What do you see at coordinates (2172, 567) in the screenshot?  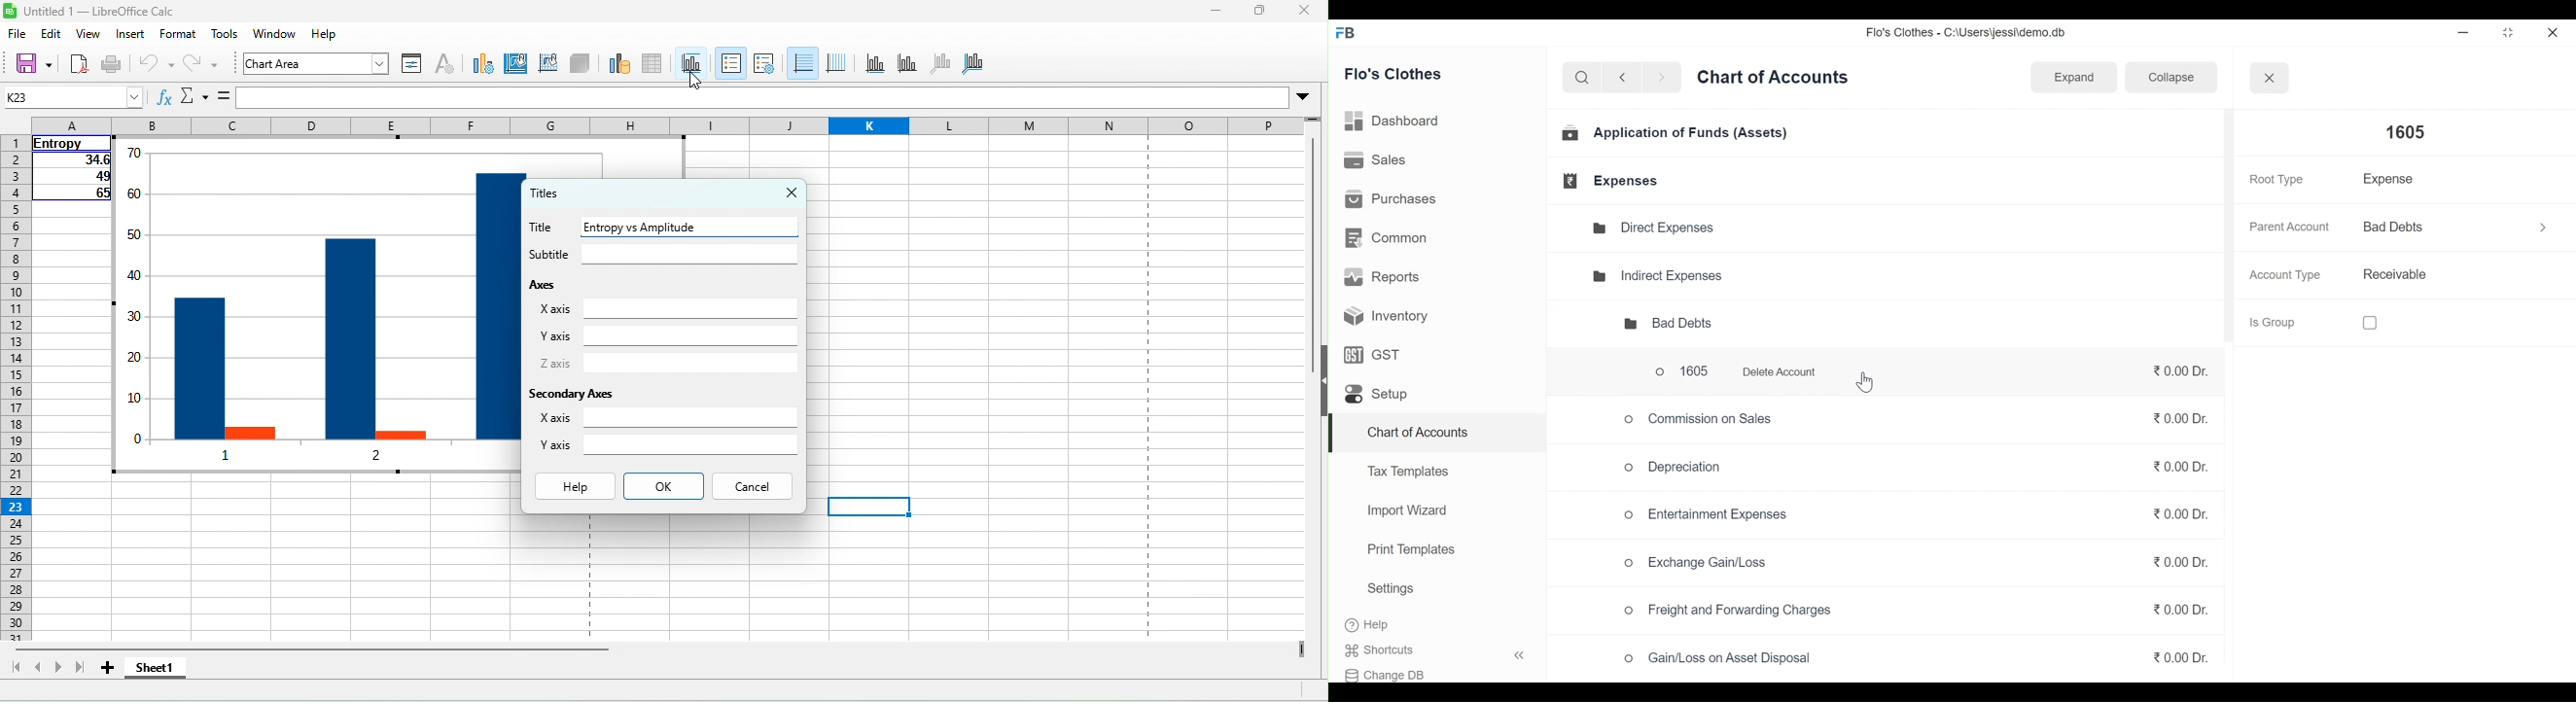 I see `₹0.00 Dr.` at bounding box center [2172, 567].